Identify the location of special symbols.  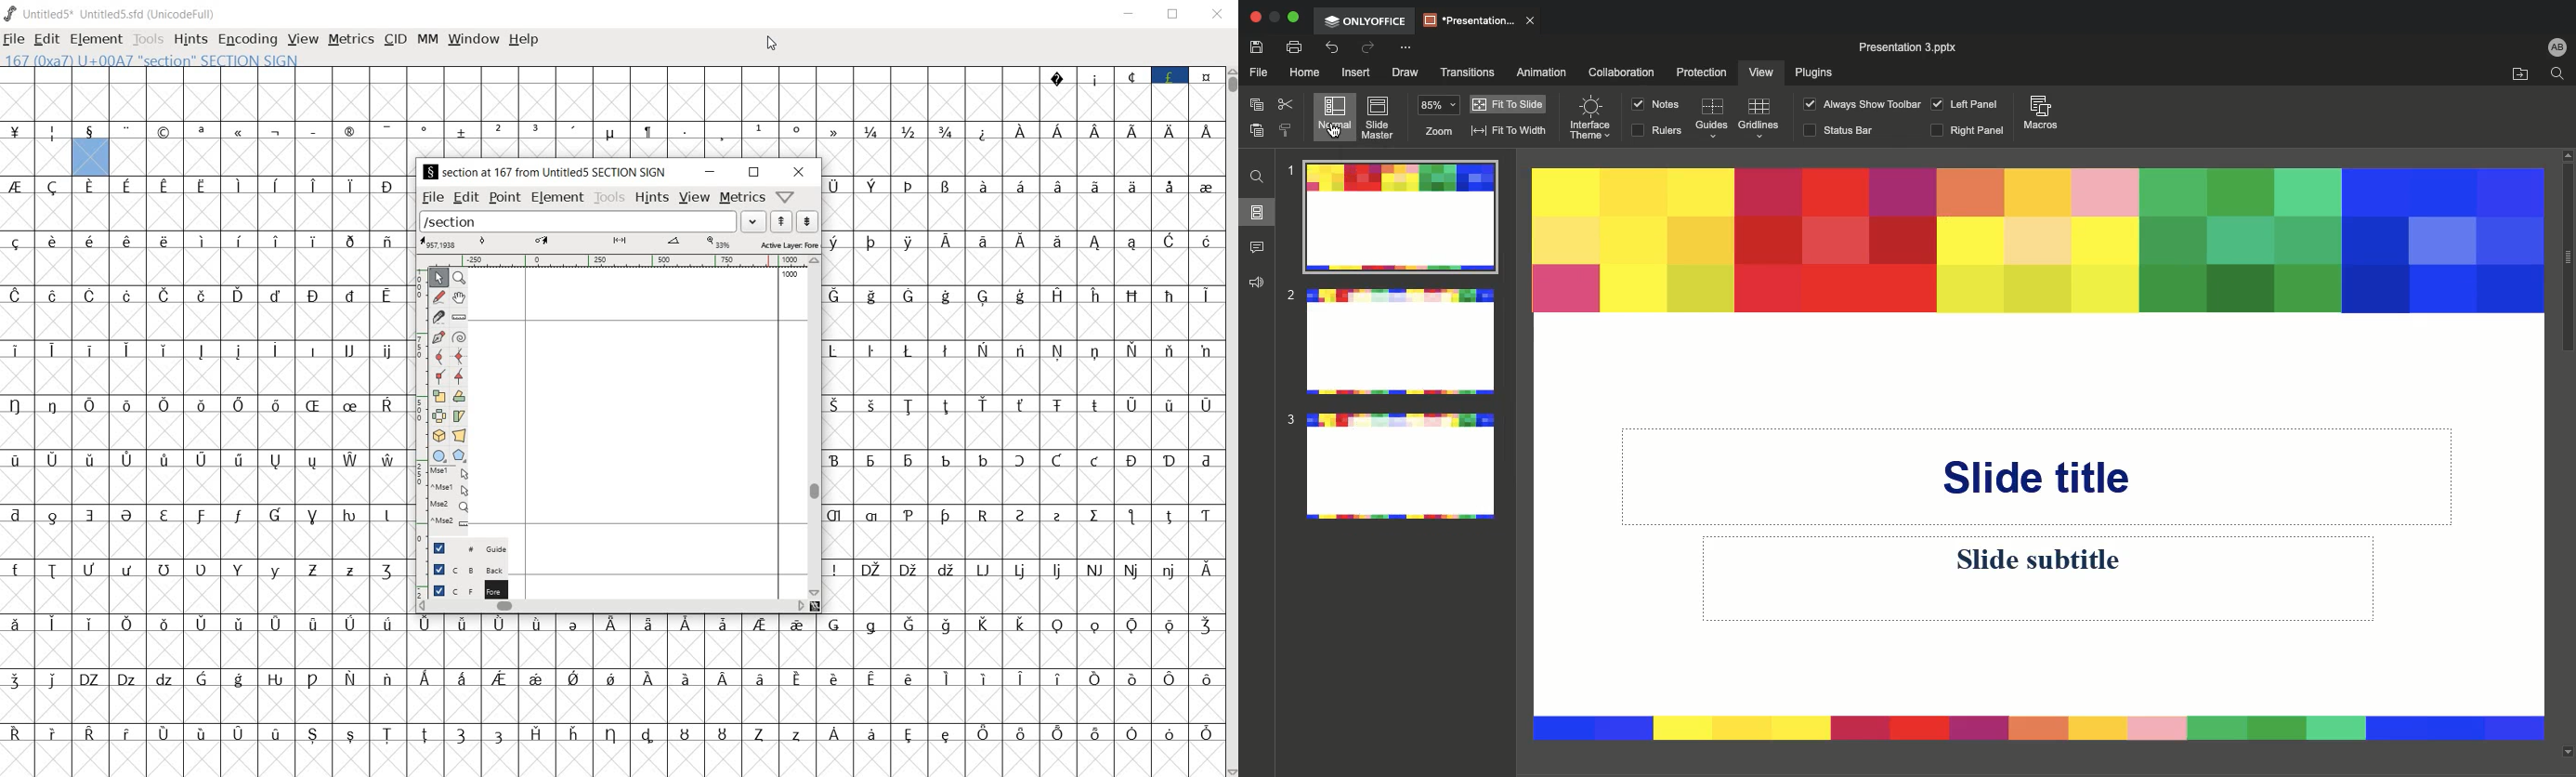
(431, 132).